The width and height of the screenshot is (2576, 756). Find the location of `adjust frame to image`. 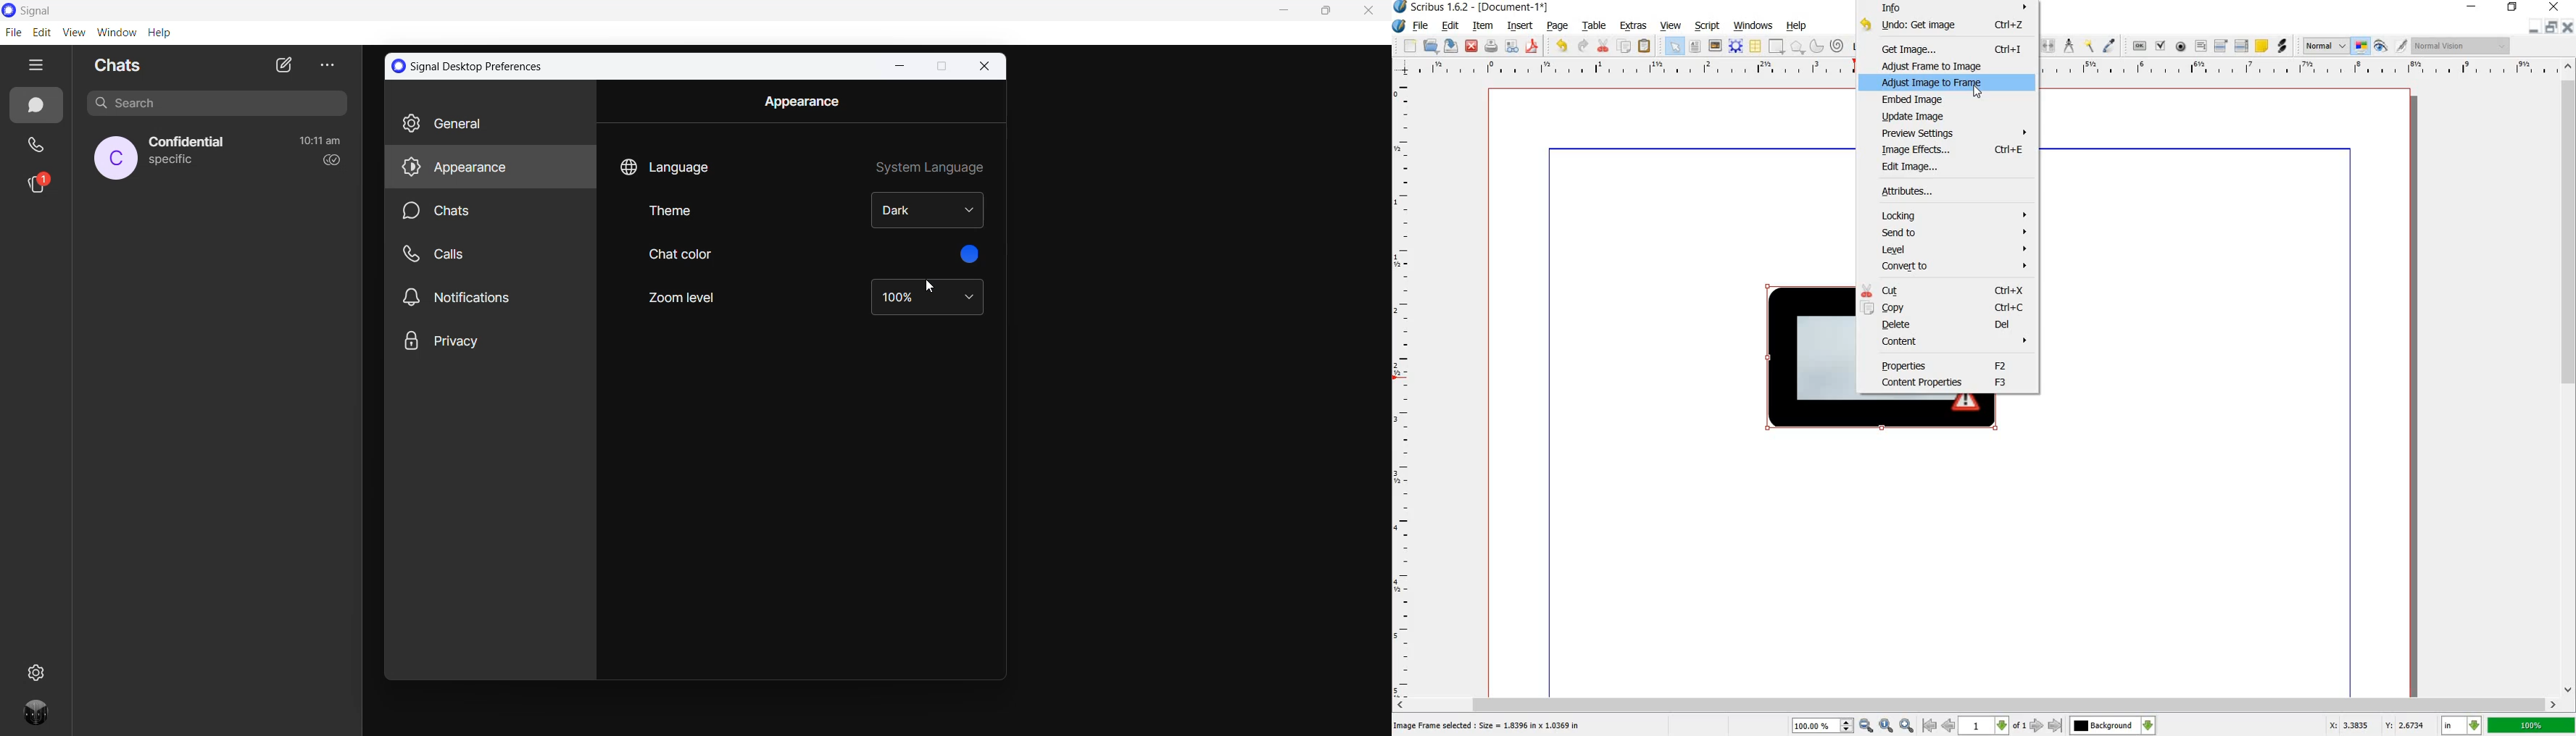

adjust frame to image is located at coordinates (1940, 66).